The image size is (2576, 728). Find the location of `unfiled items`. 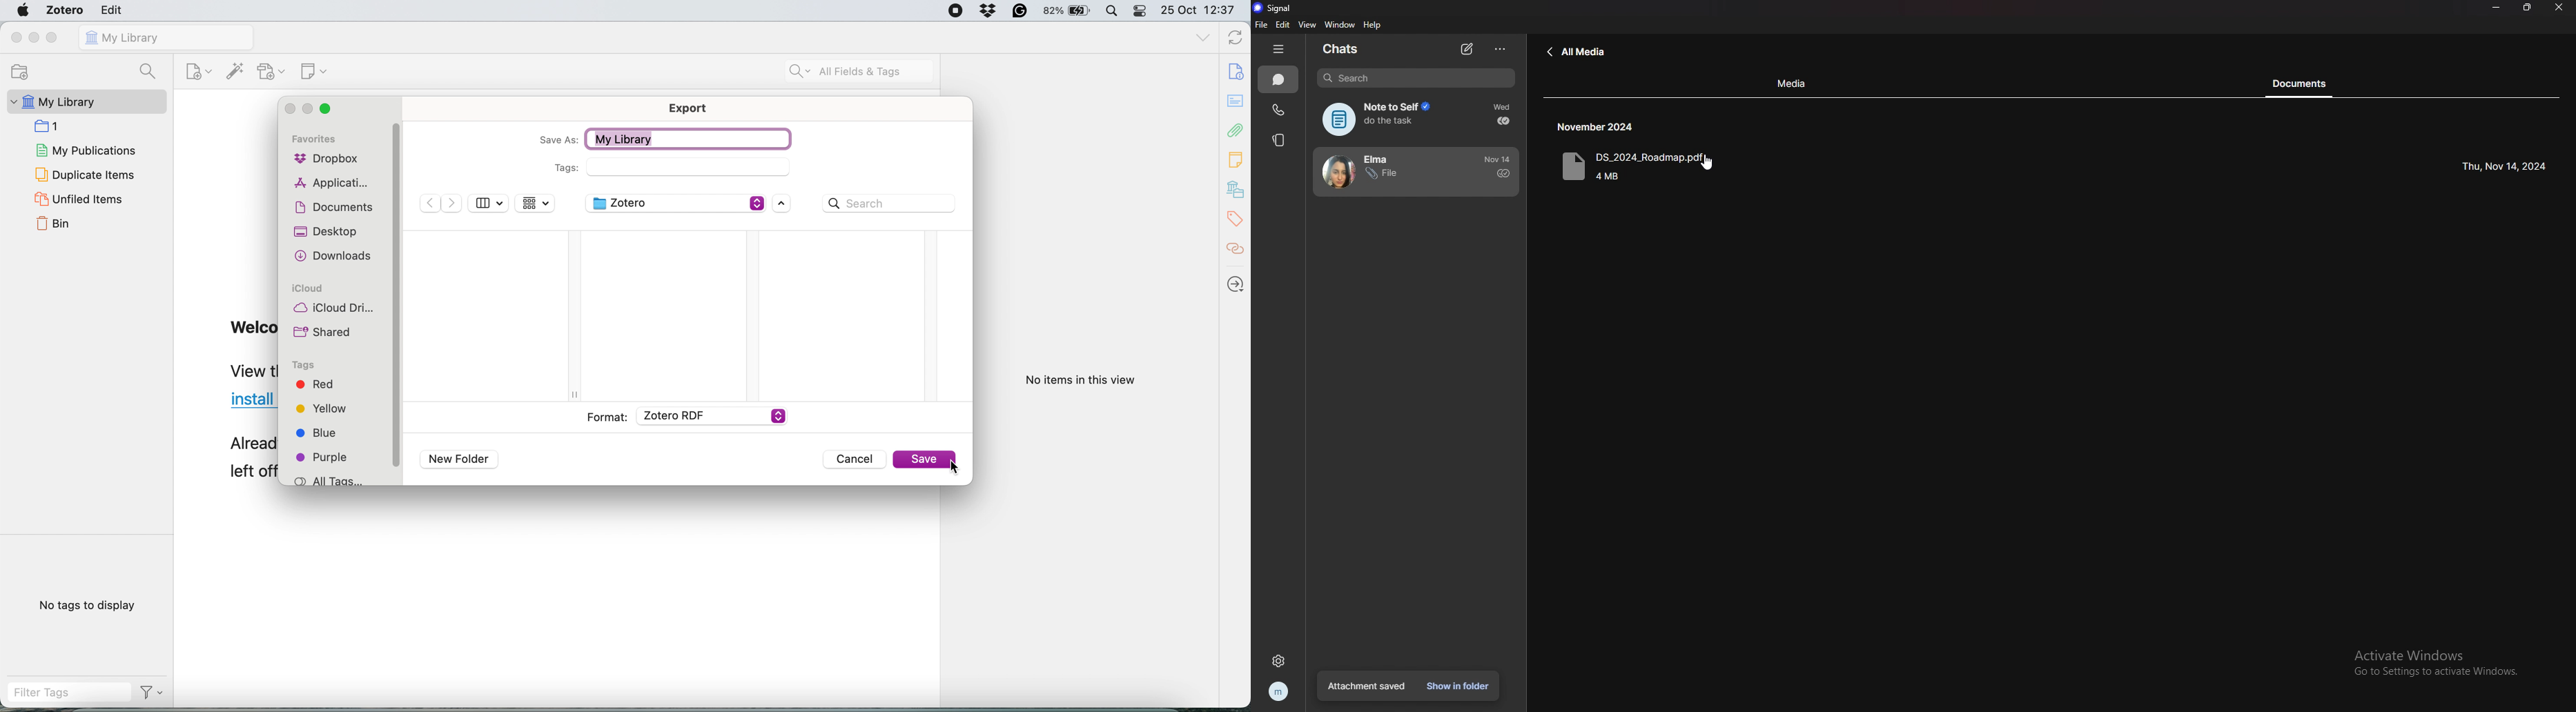

unfiled items is located at coordinates (79, 200).